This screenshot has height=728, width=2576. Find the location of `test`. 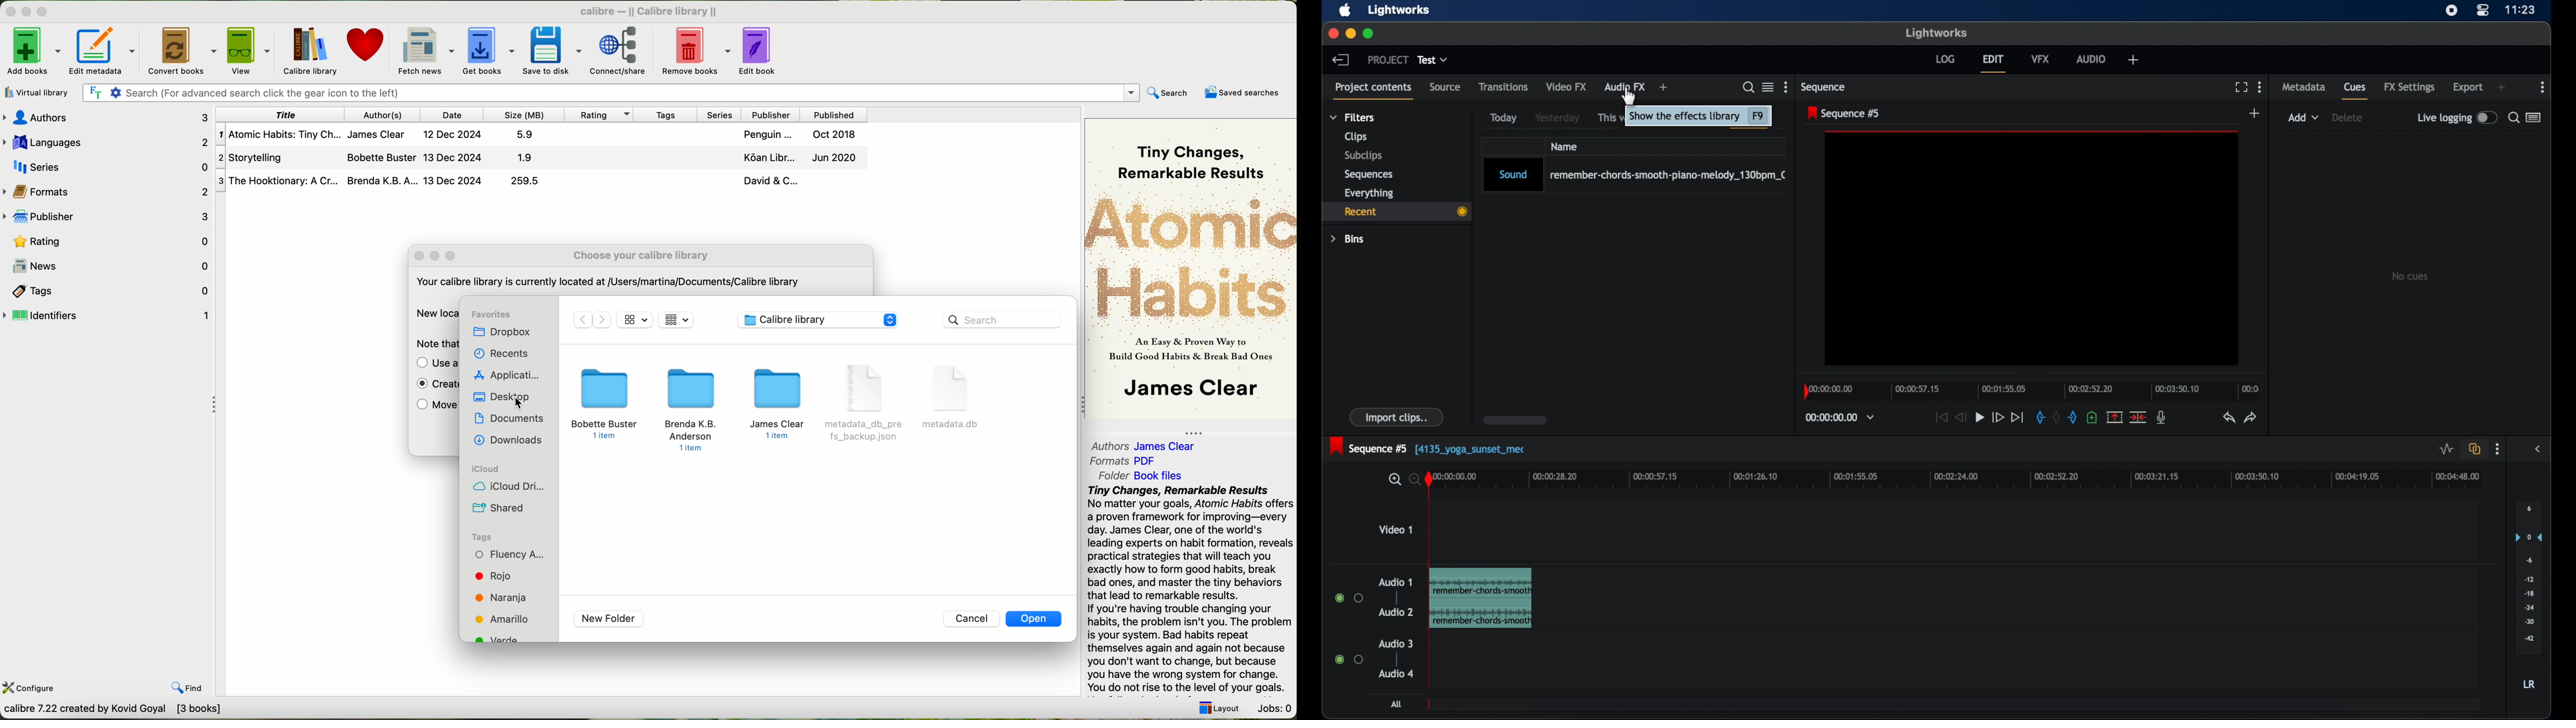

test is located at coordinates (1433, 60).